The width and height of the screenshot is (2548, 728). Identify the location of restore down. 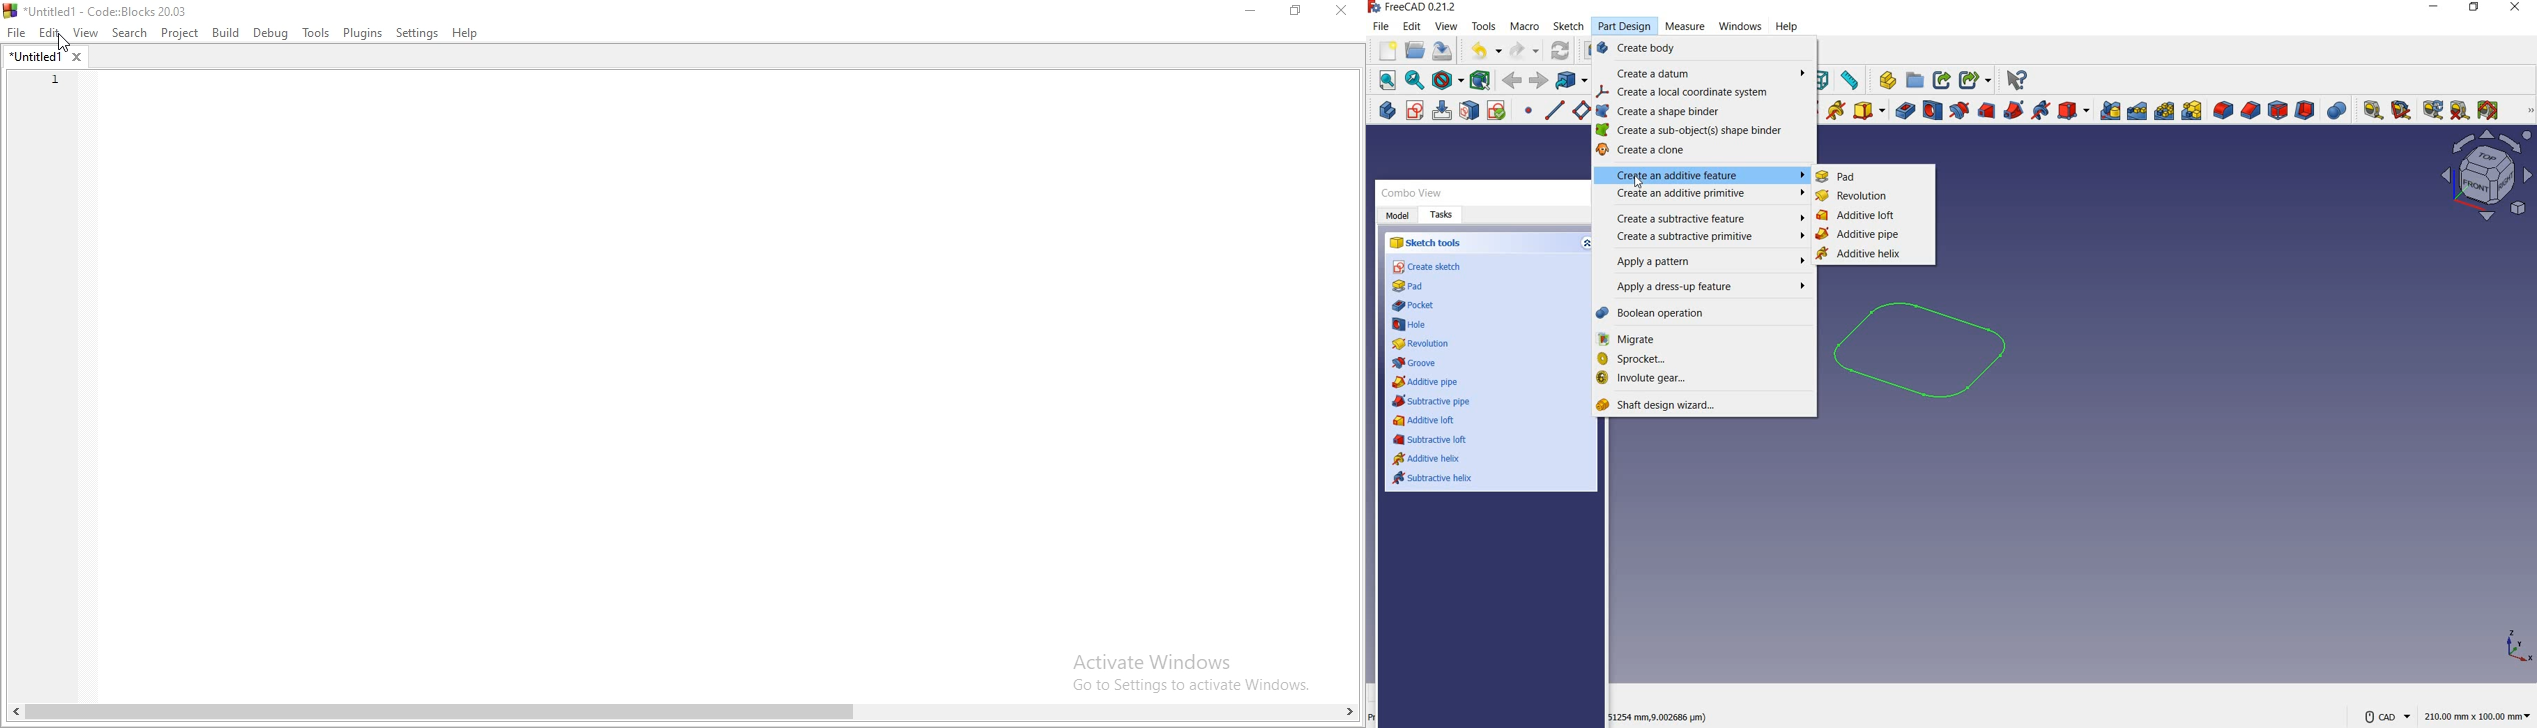
(2475, 9).